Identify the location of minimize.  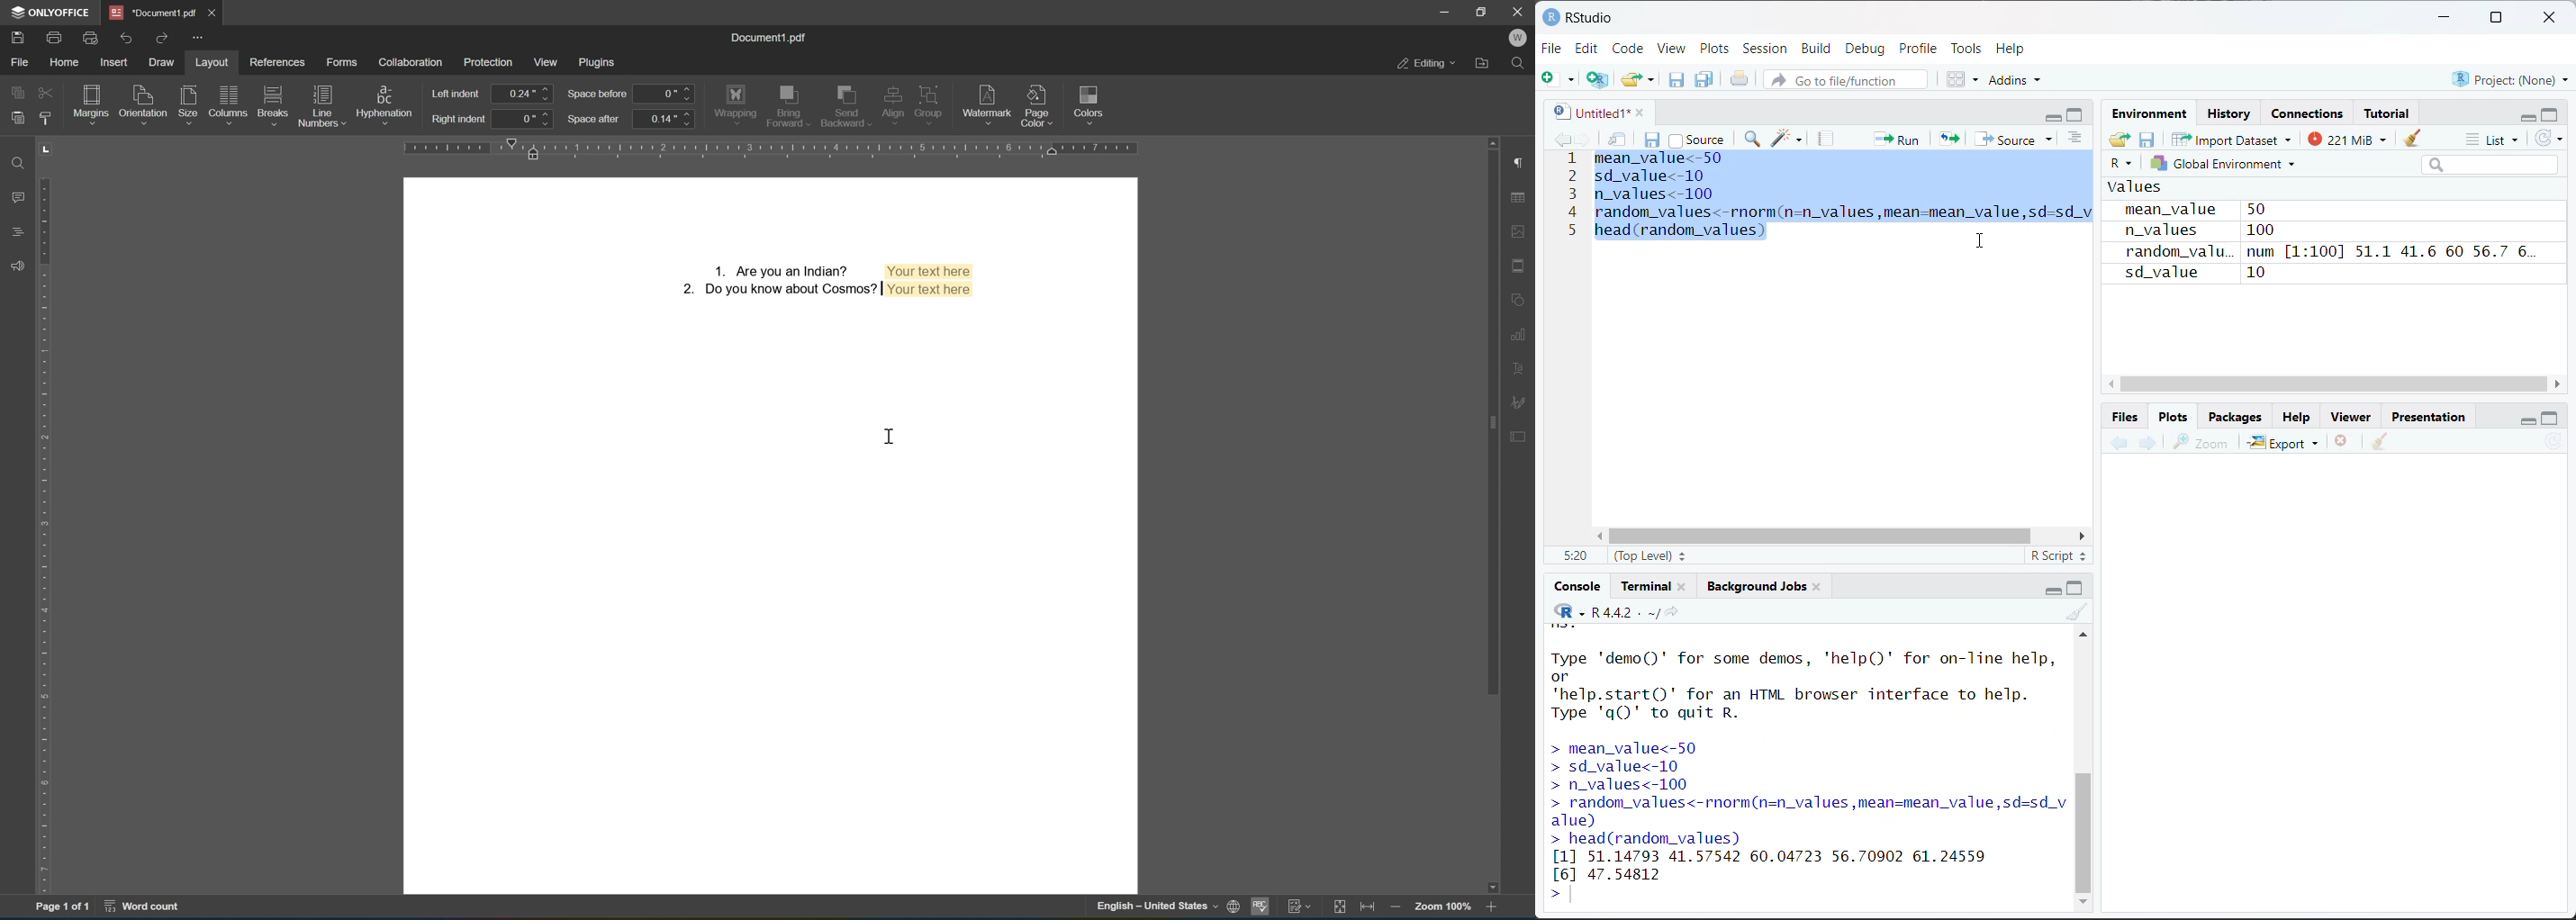
(2049, 589).